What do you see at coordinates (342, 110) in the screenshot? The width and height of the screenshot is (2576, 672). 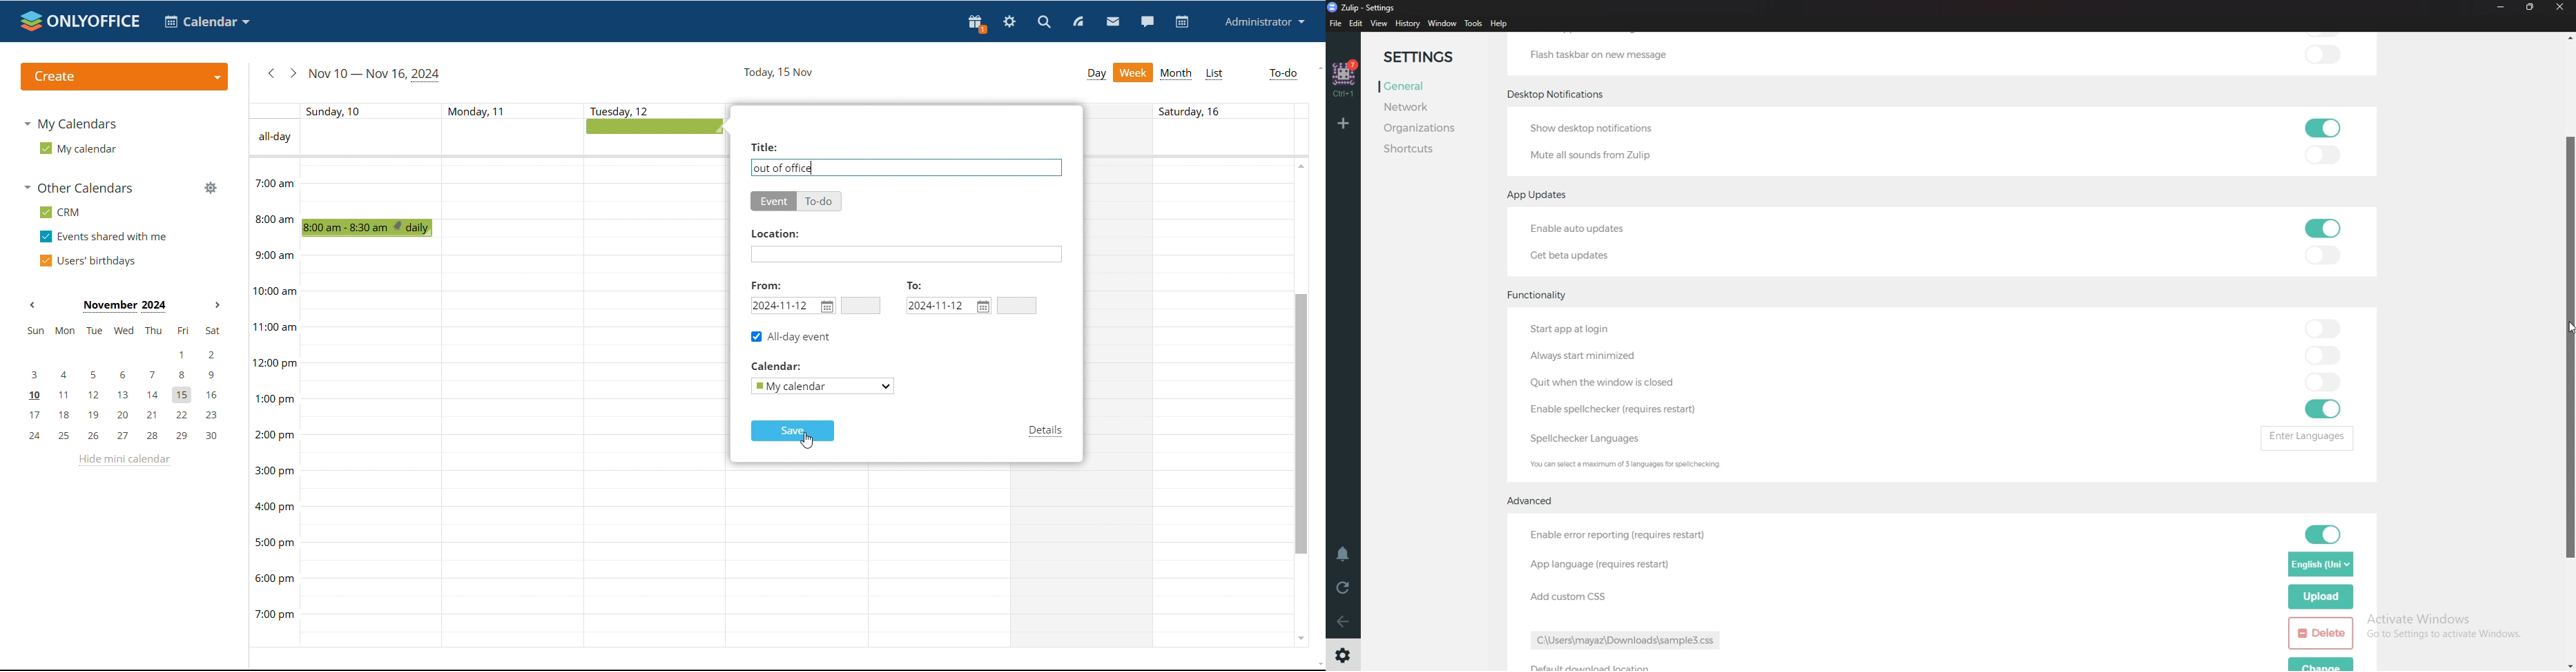 I see `individual day` at bounding box center [342, 110].